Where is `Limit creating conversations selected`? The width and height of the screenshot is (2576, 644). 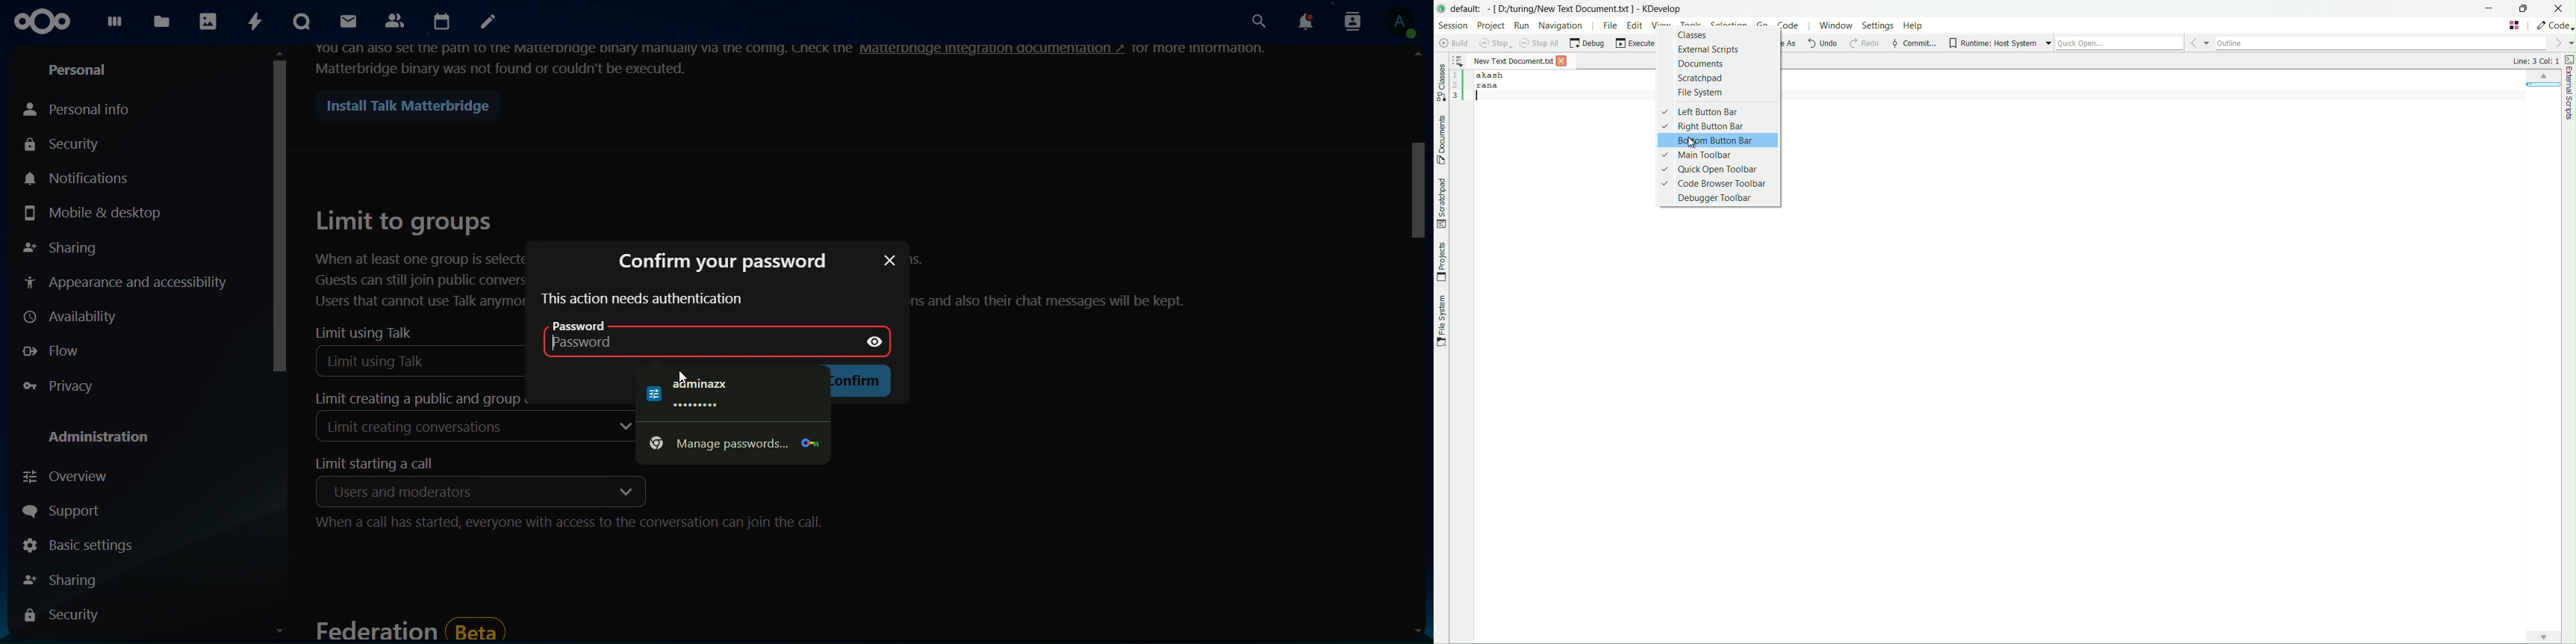
Limit creating conversations selected is located at coordinates (420, 430).